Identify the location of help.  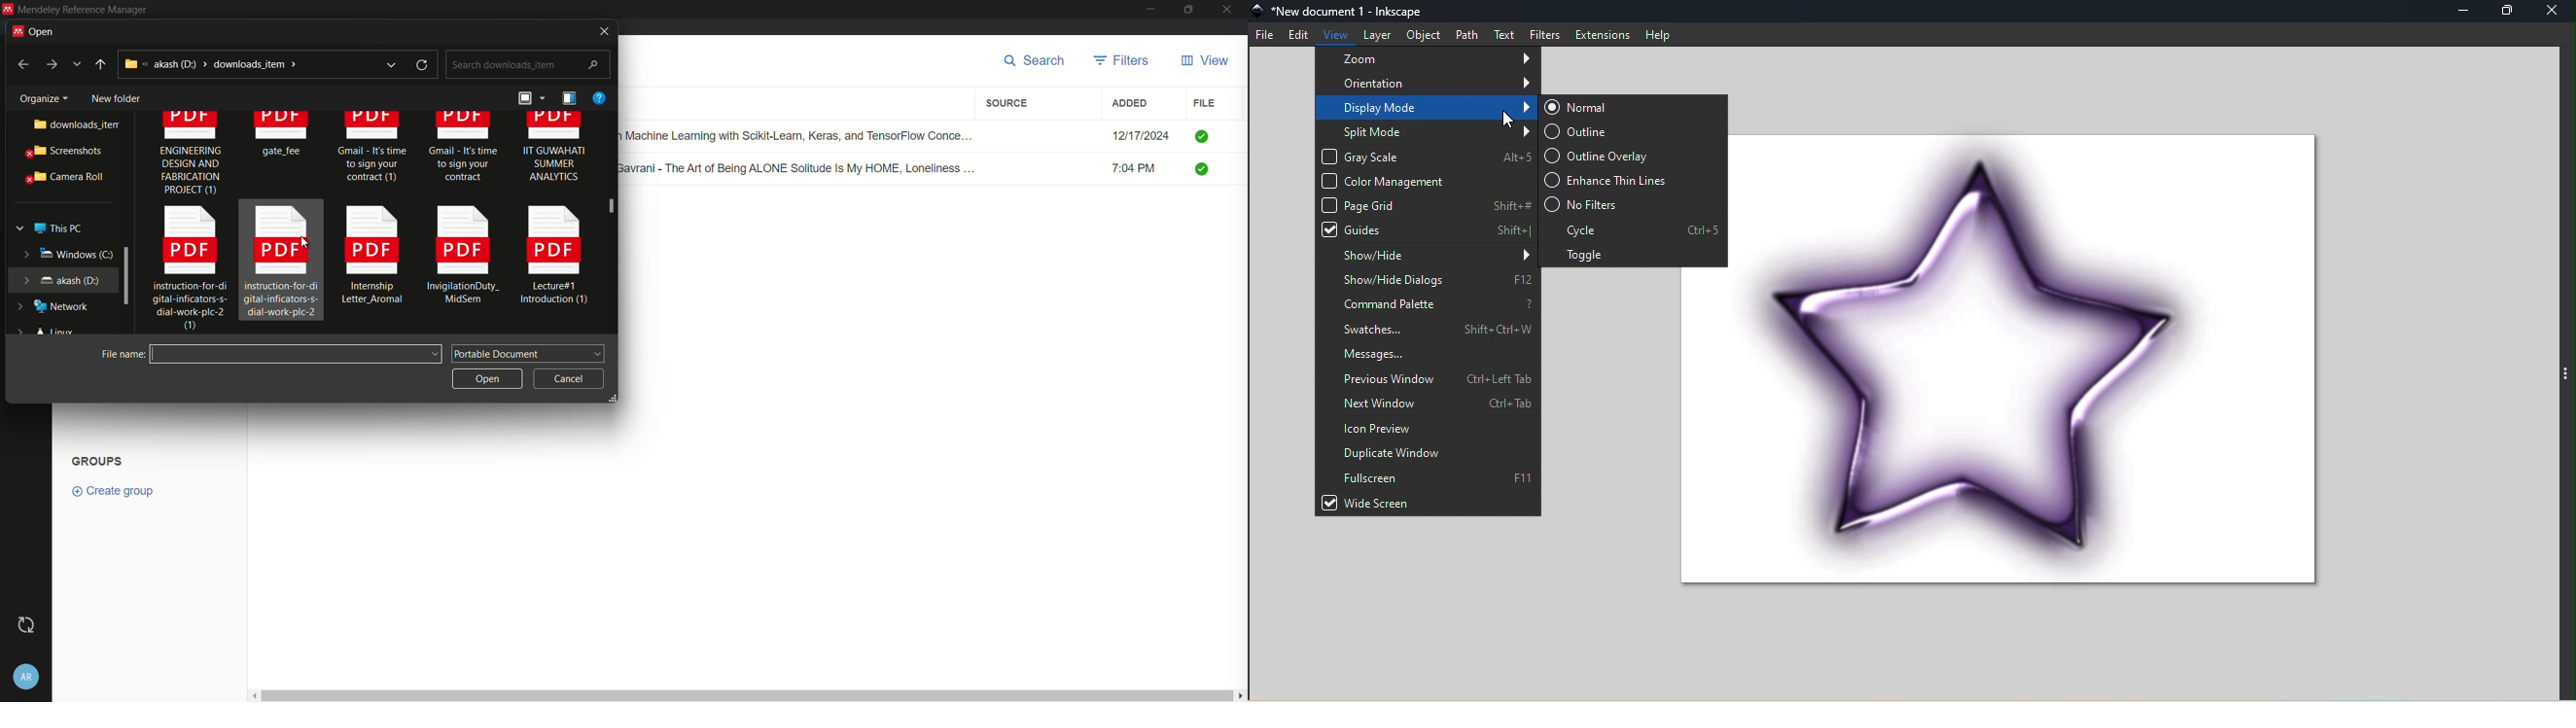
(599, 98).